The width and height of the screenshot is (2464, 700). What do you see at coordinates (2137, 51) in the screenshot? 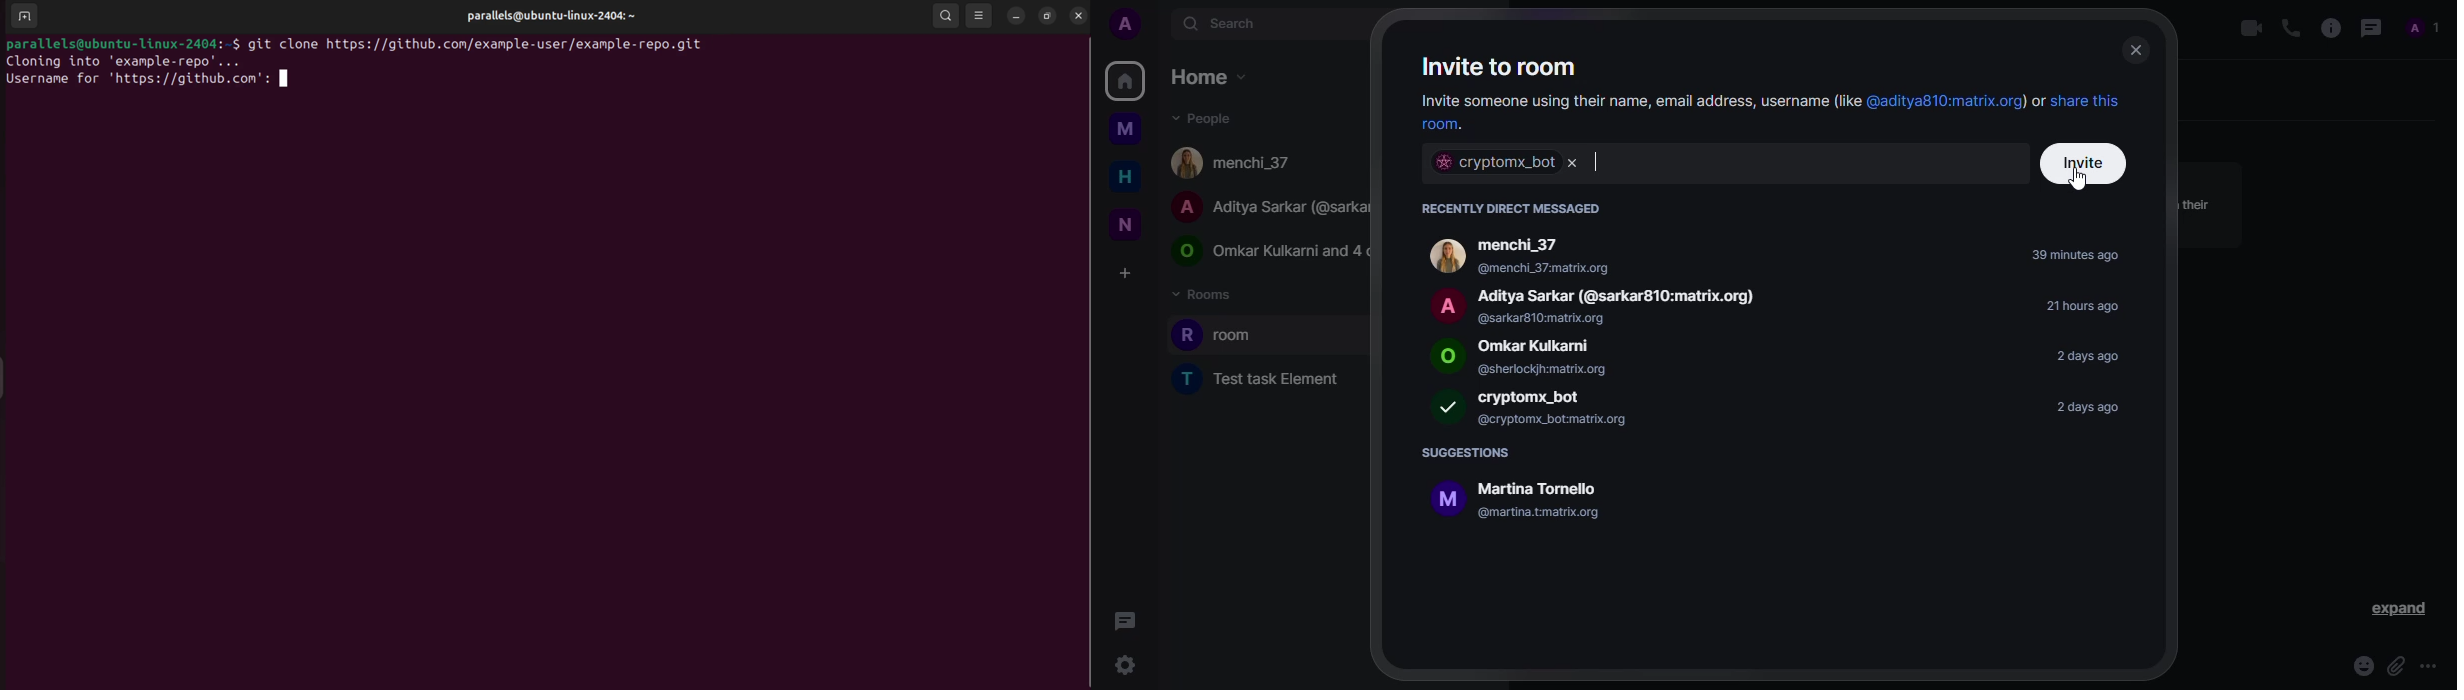
I see `close` at bounding box center [2137, 51].